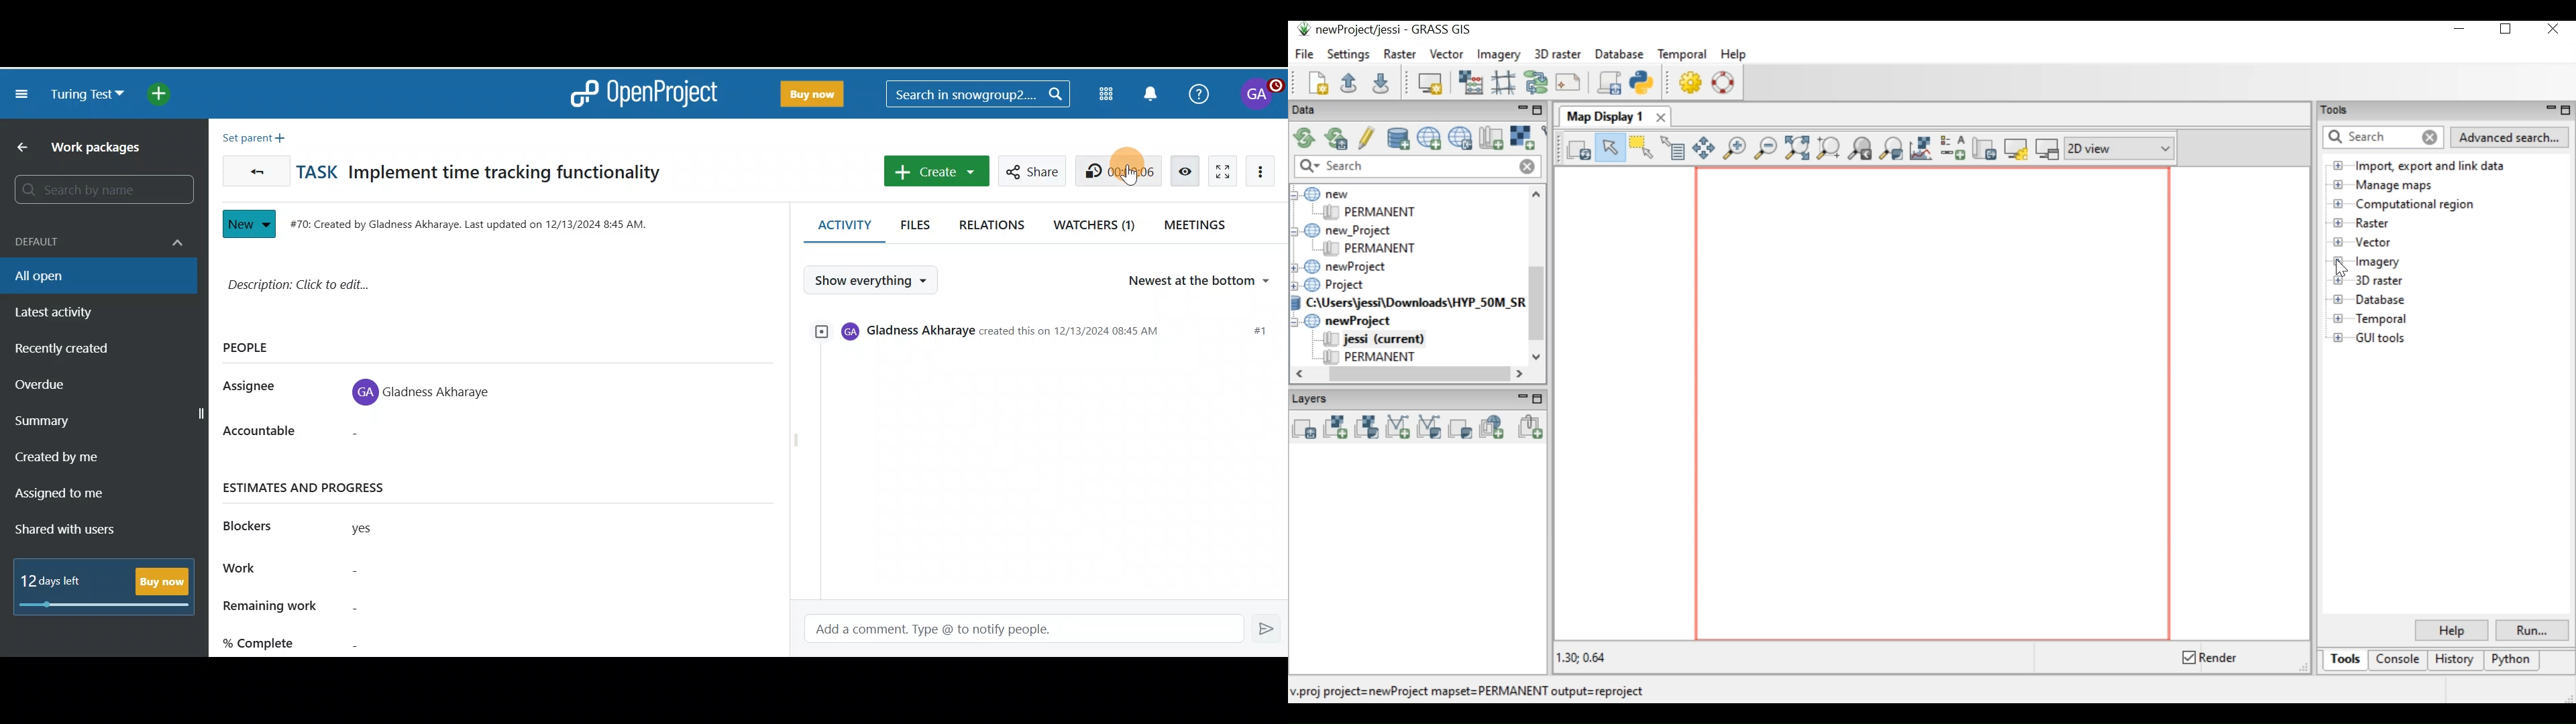  What do you see at coordinates (89, 461) in the screenshot?
I see `Created by me` at bounding box center [89, 461].